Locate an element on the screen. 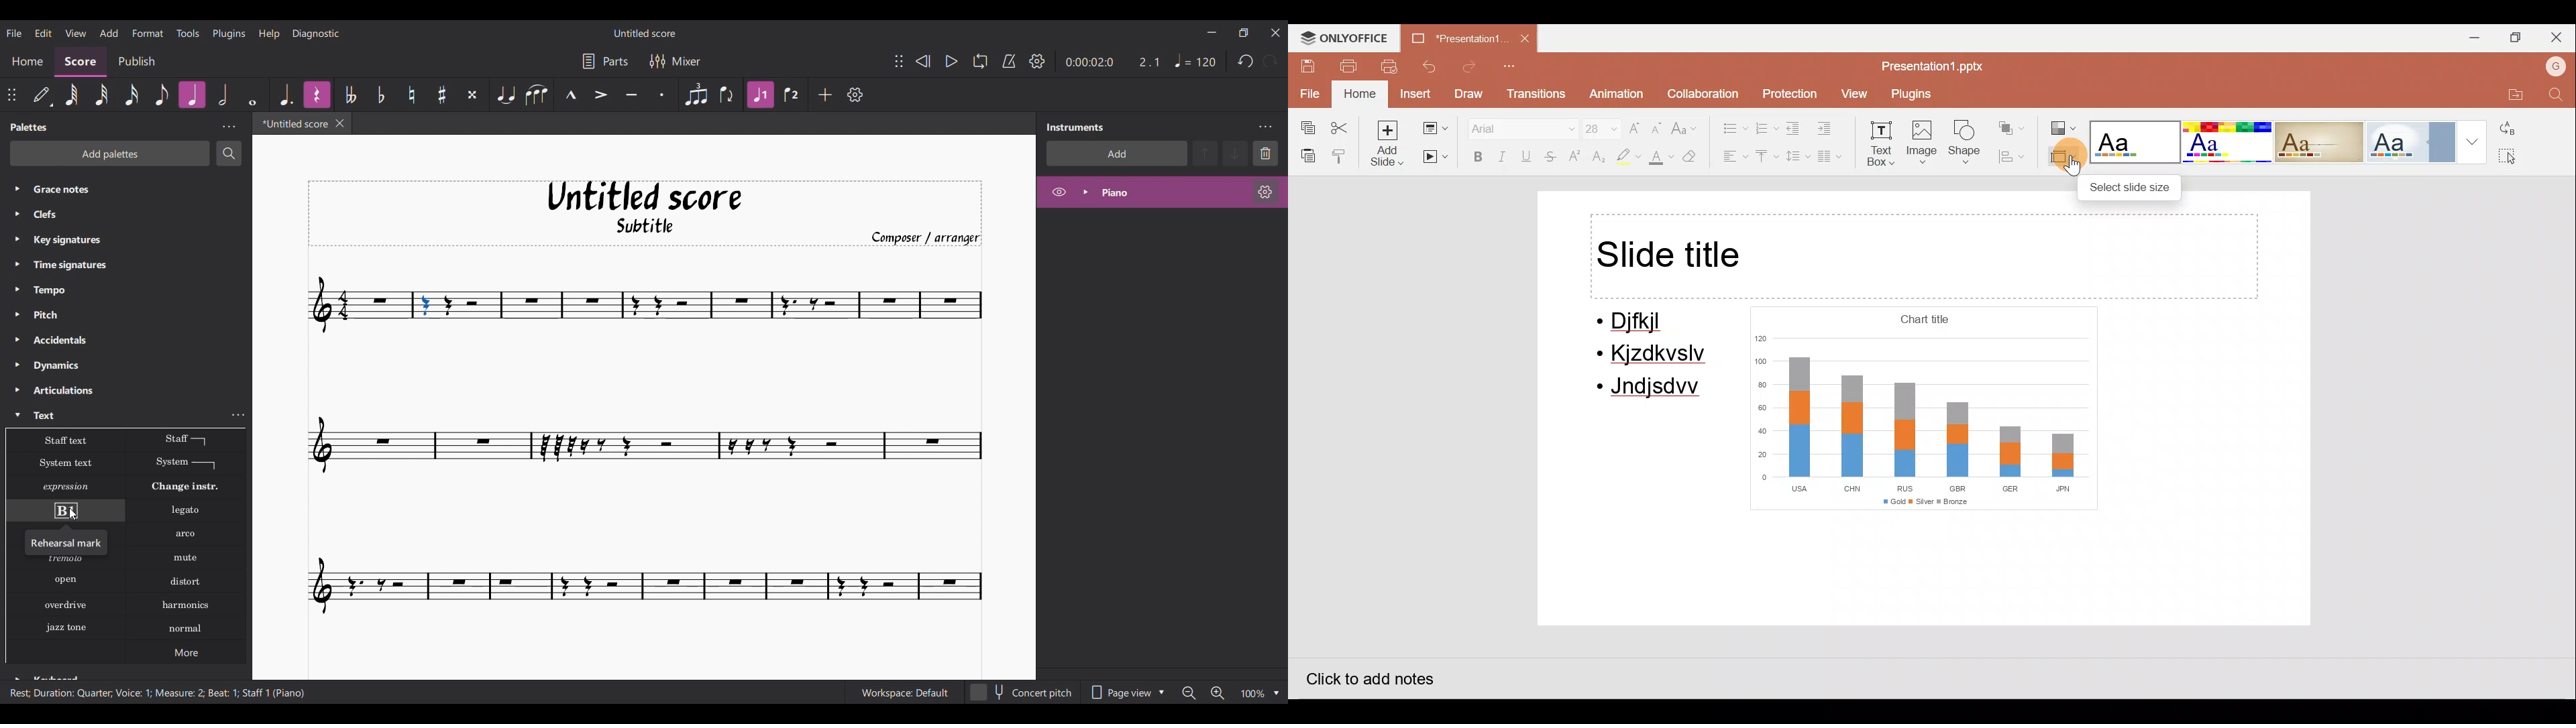 The image size is (2576, 728). Presentation1. is located at coordinates (1453, 35).